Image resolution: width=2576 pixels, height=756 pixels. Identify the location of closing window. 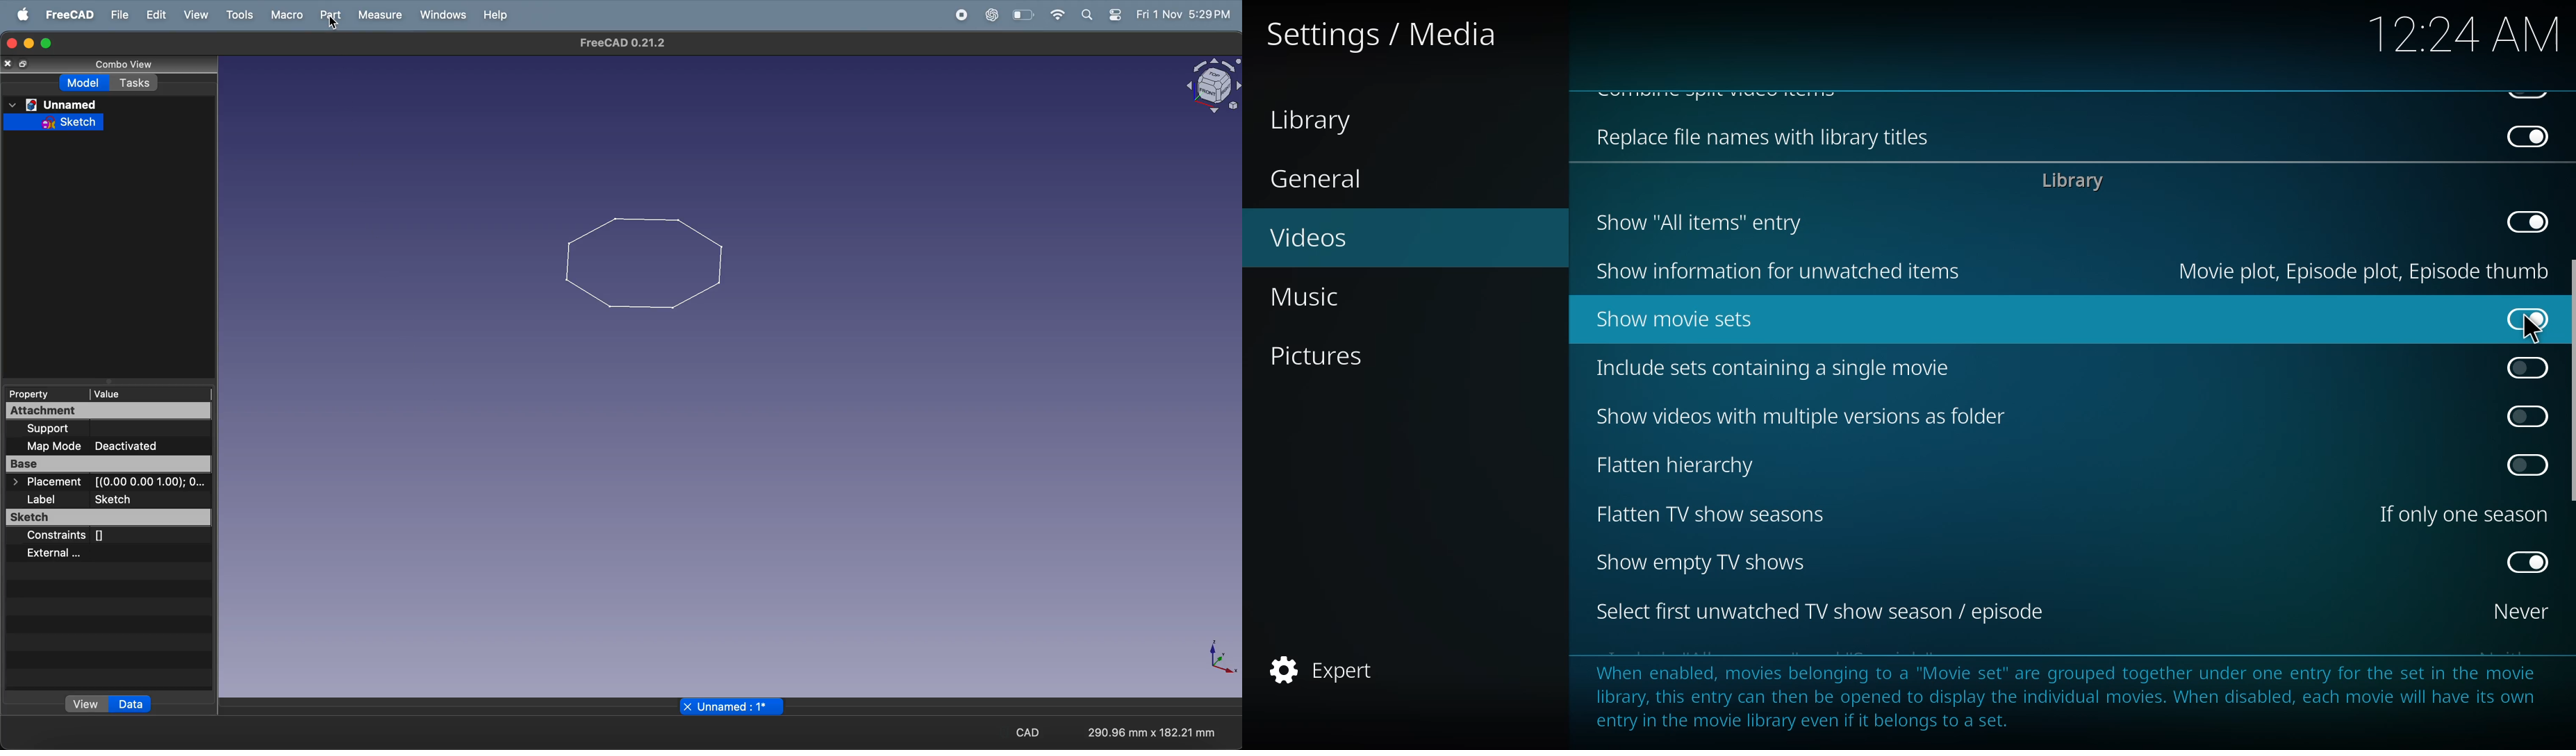
(12, 44).